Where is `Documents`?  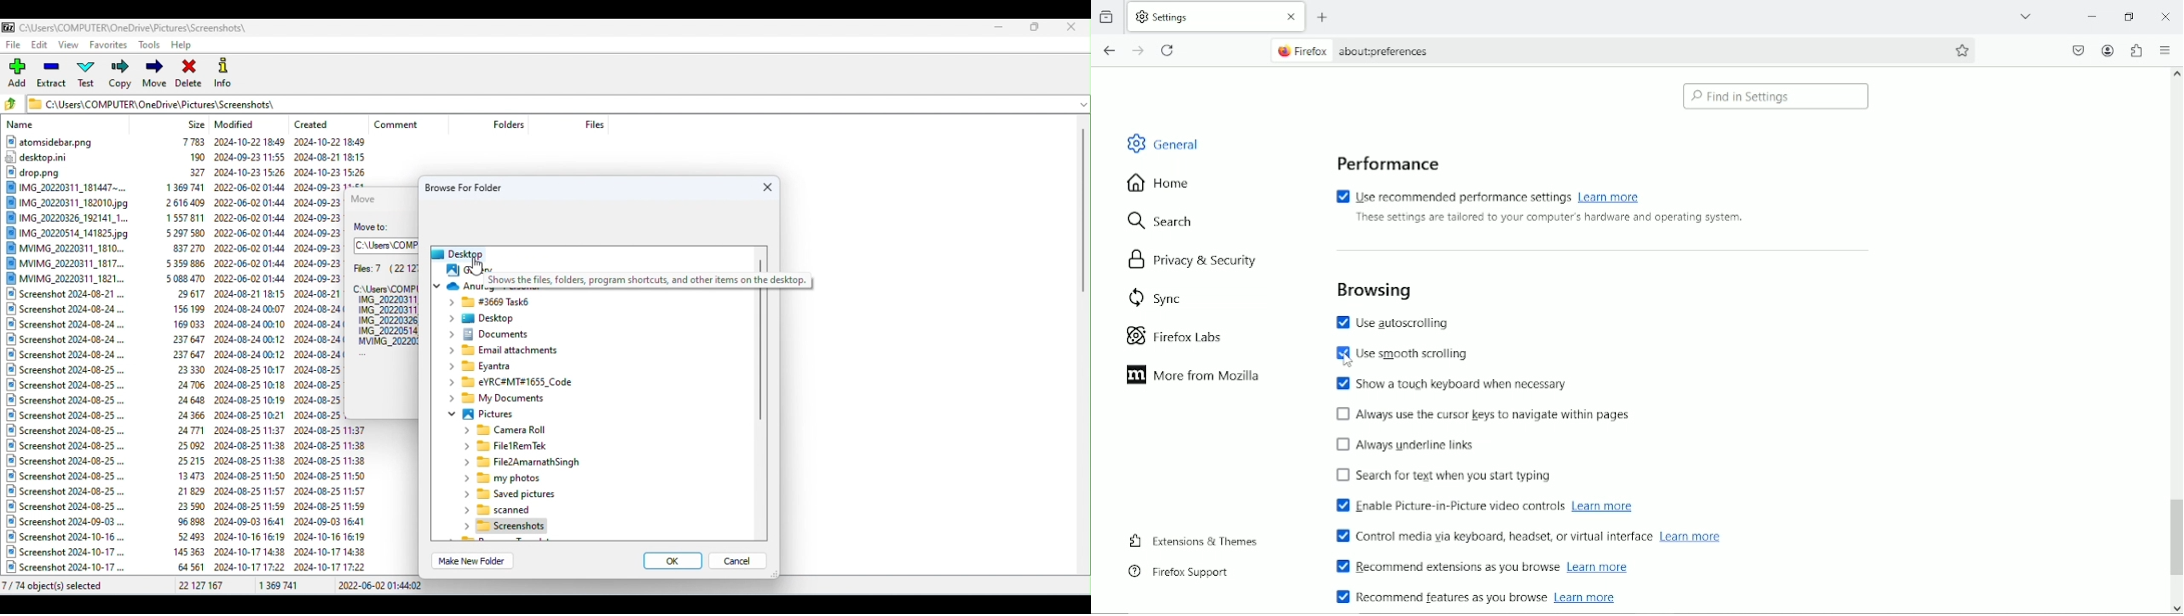 Documents is located at coordinates (492, 333).